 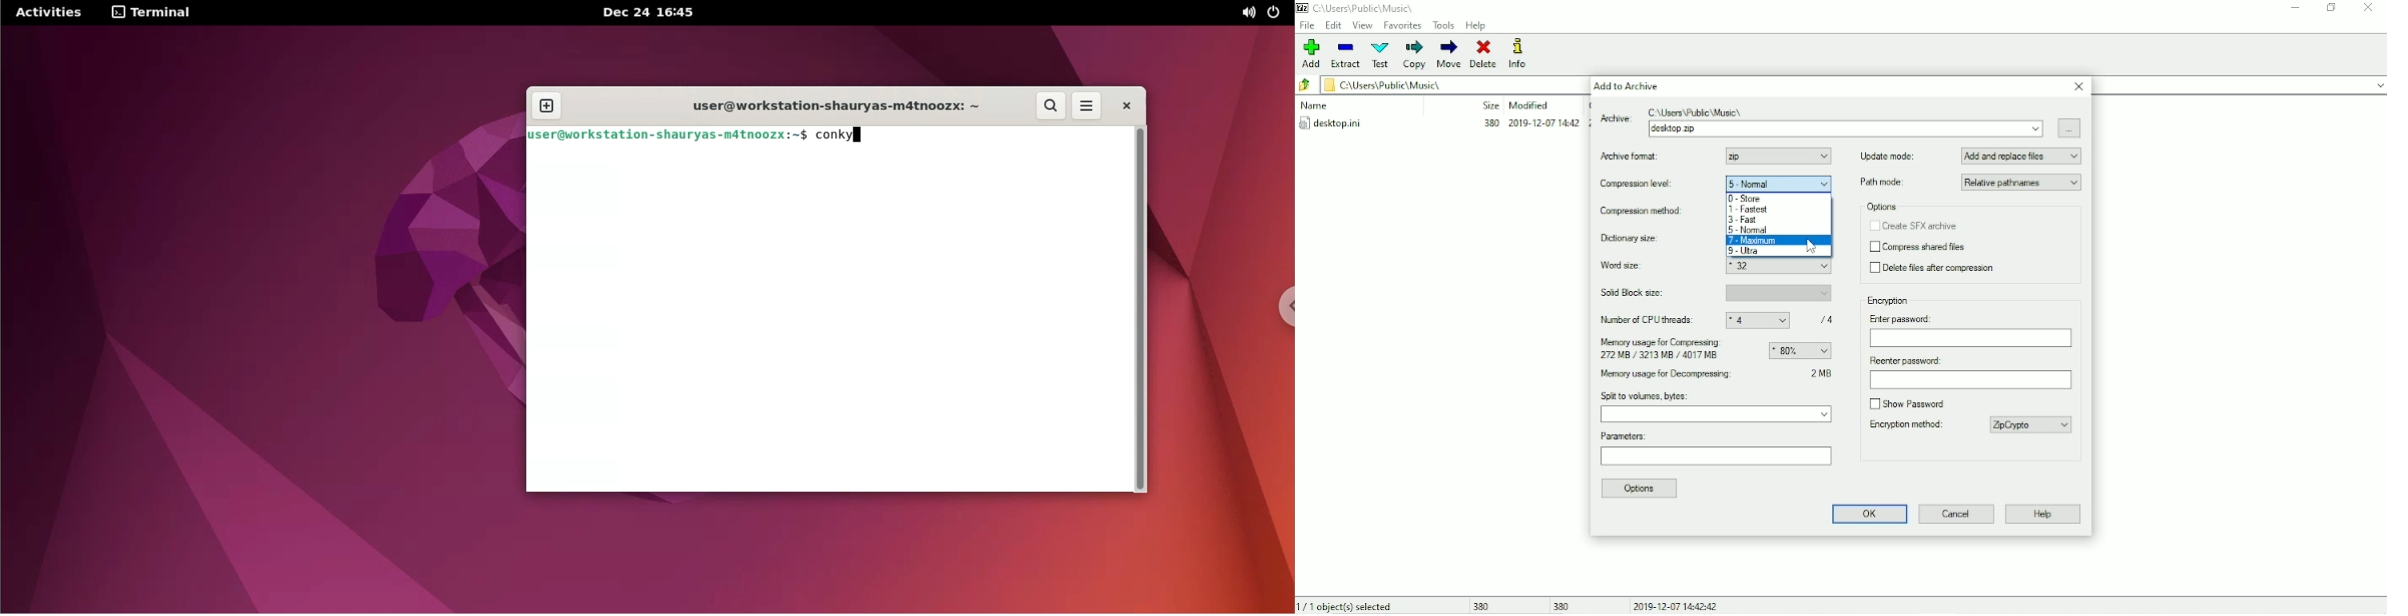 What do you see at coordinates (2333, 7) in the screenshot?
I see `Restore down` at bounding box center [2333, 7].